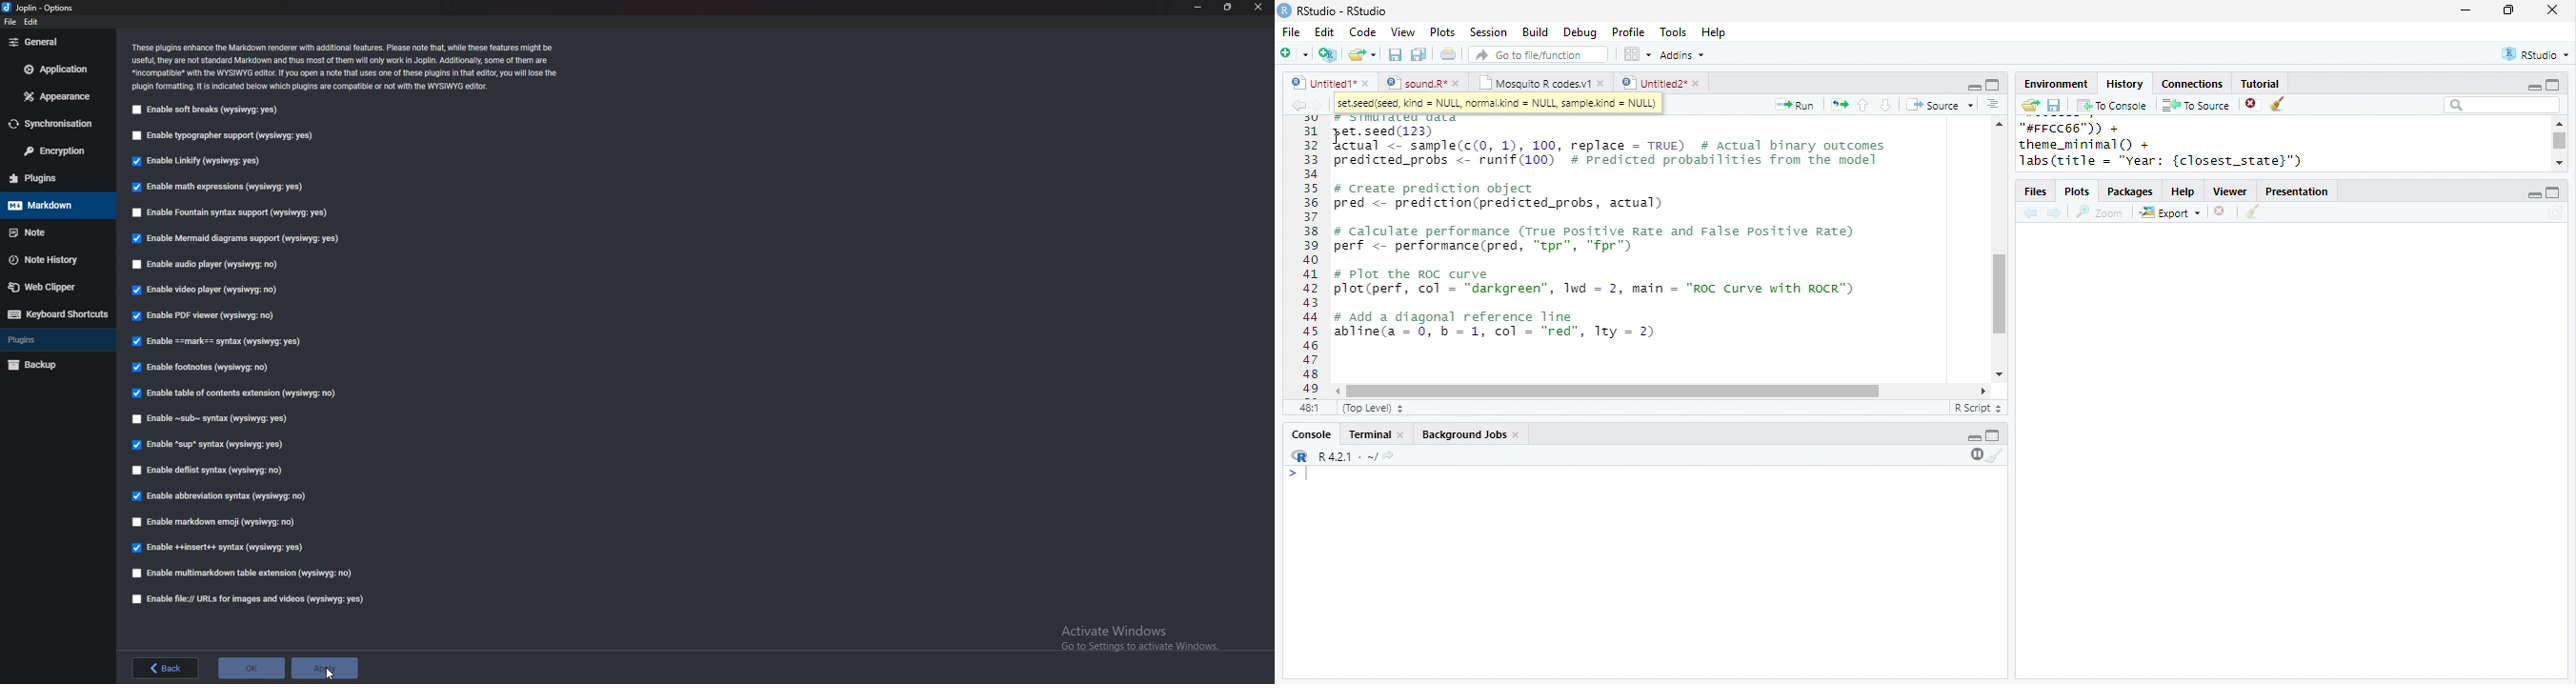 The image size is (2576, 700). Describe the element at coordinates (2223, 212) in the screenshot. I see `close file` at that location.